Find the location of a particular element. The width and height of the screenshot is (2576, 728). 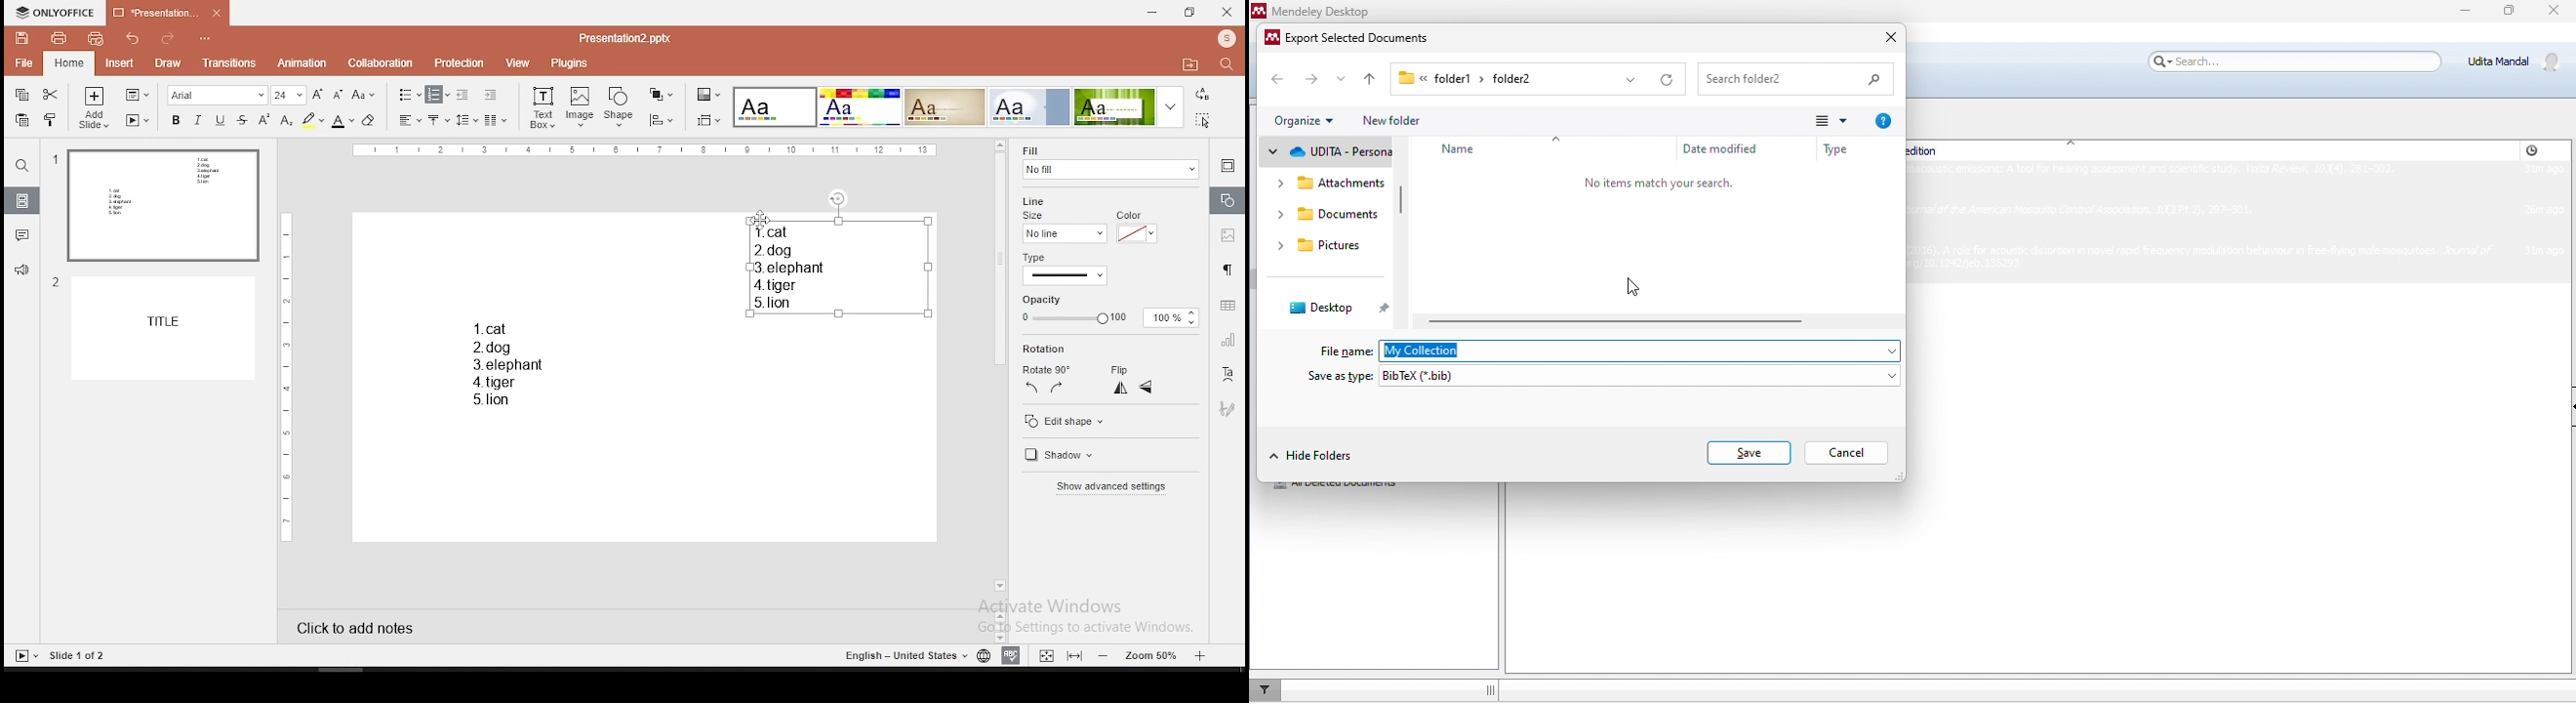

highlight is located at coordinates (312, 120).